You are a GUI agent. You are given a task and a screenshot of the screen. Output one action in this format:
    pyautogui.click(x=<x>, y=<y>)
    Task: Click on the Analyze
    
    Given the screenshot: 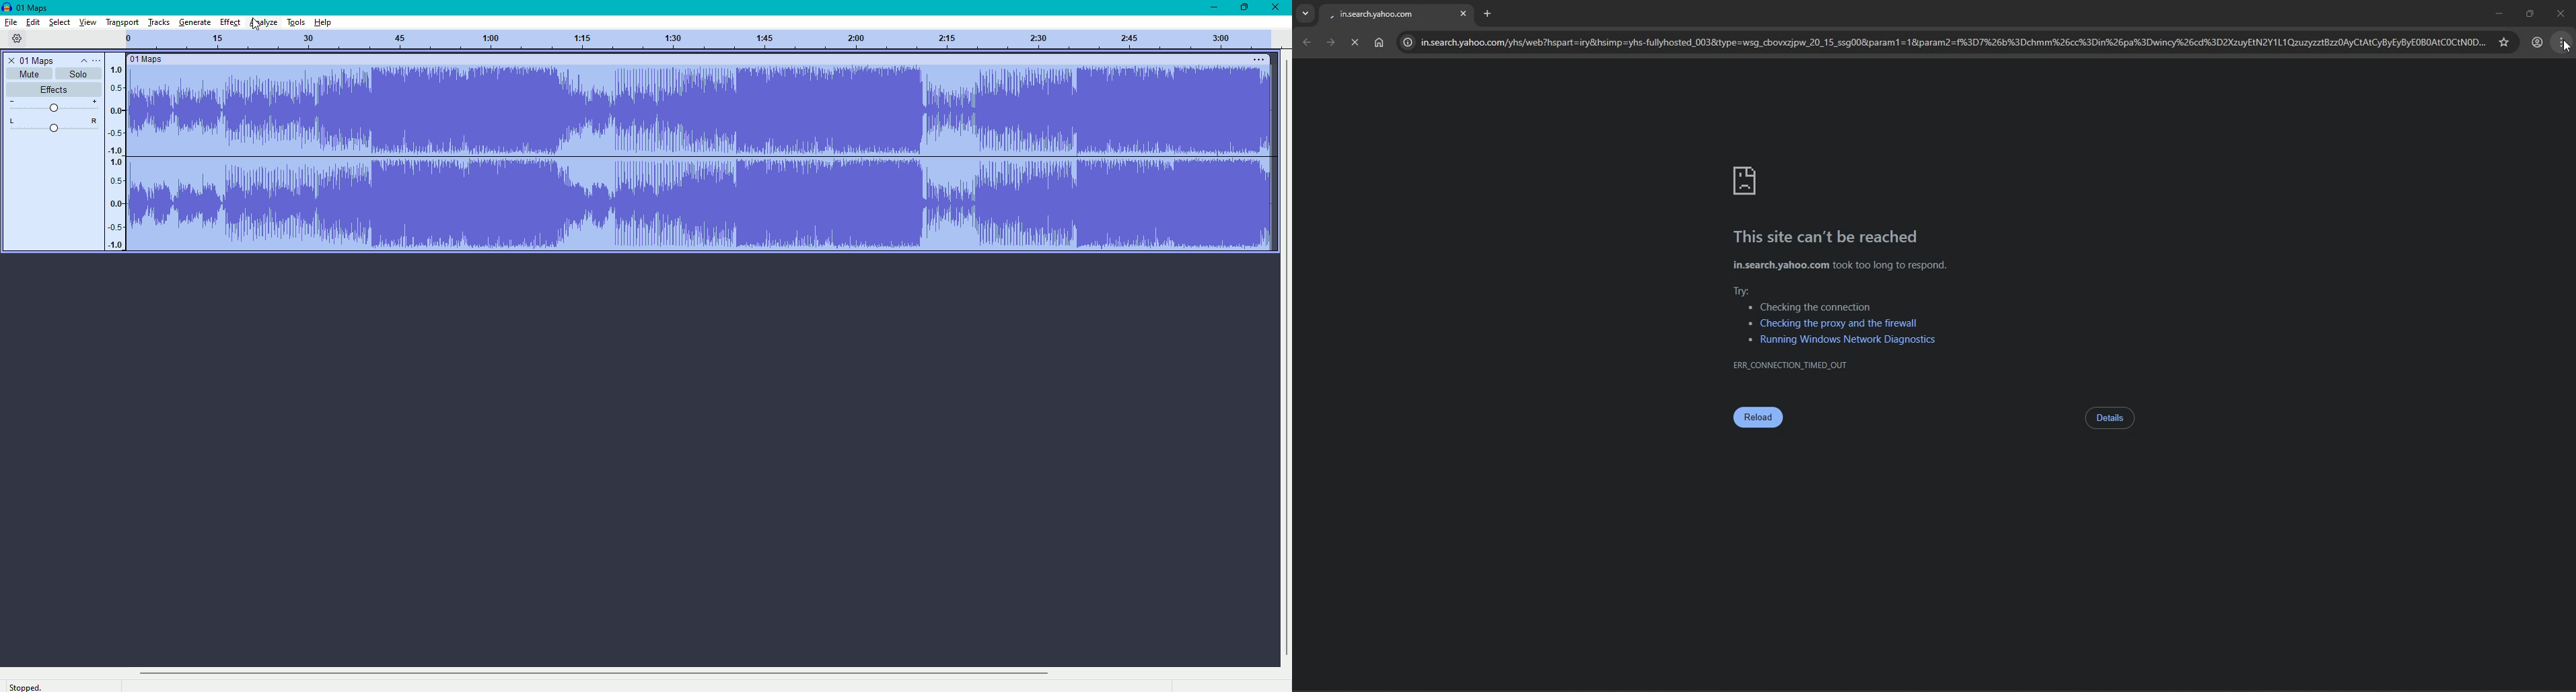 What is the action you would take?
    pyautogui.click(x=261, y=22)
    